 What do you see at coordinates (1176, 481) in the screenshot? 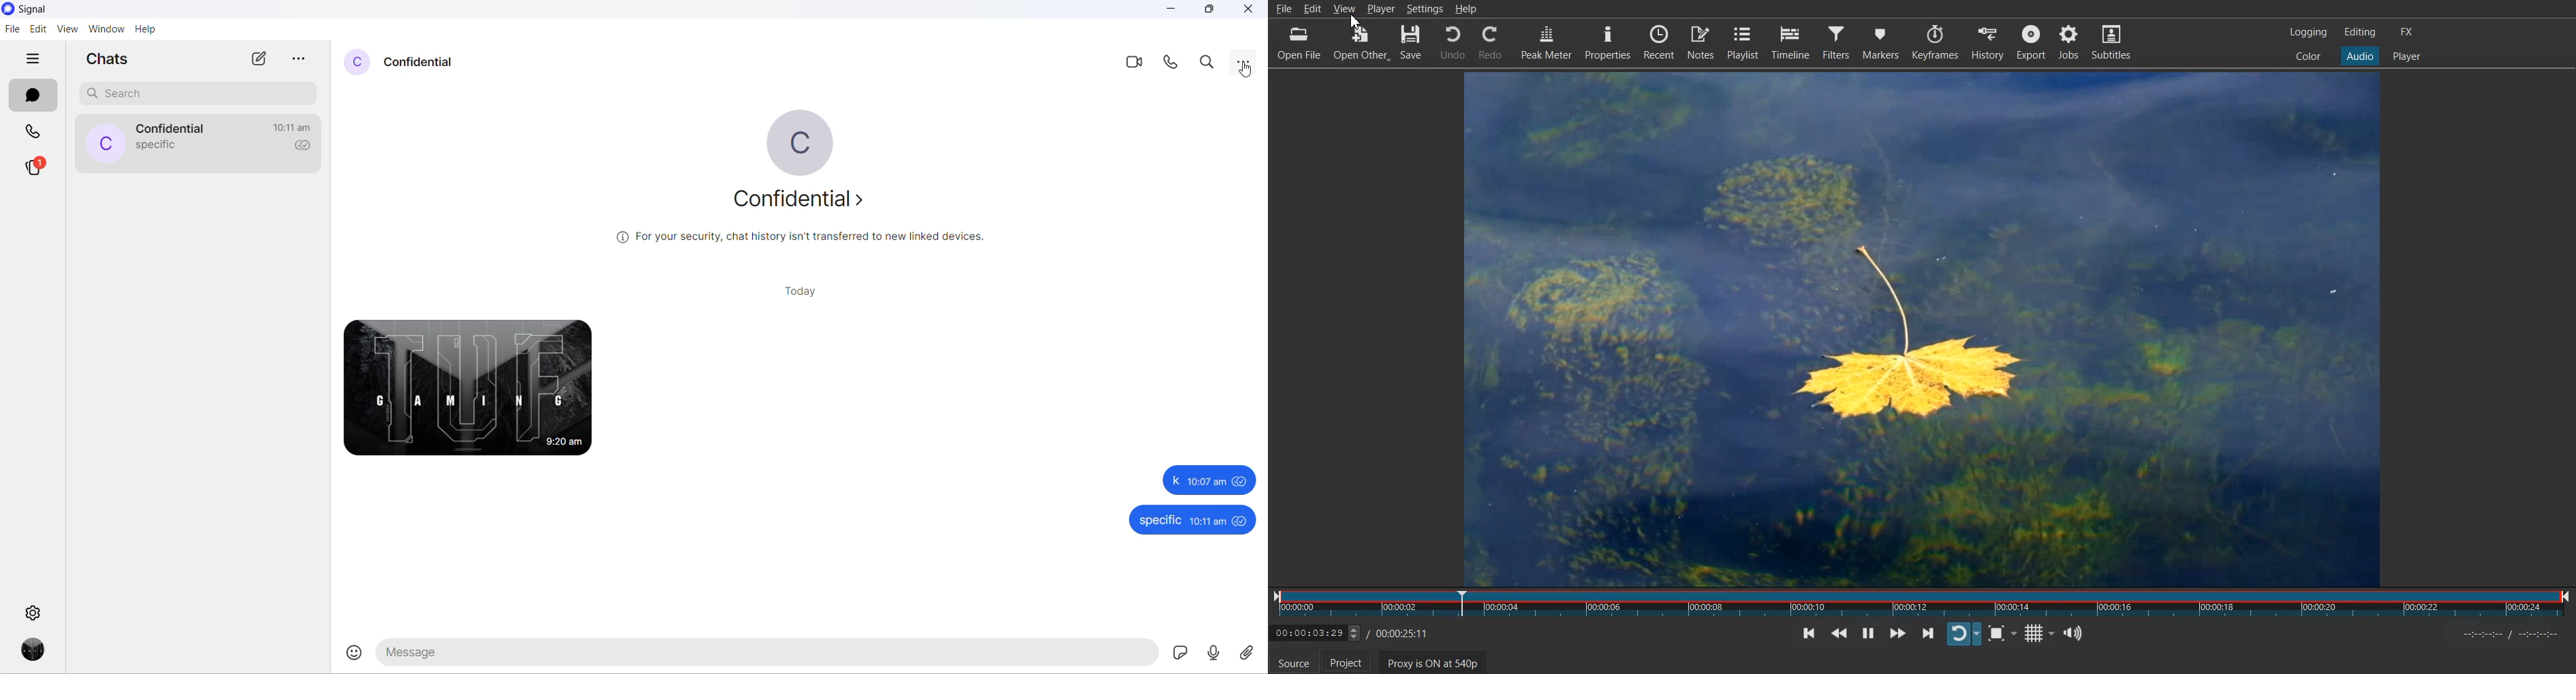
I see `k` at bounding box center [1176, 481].